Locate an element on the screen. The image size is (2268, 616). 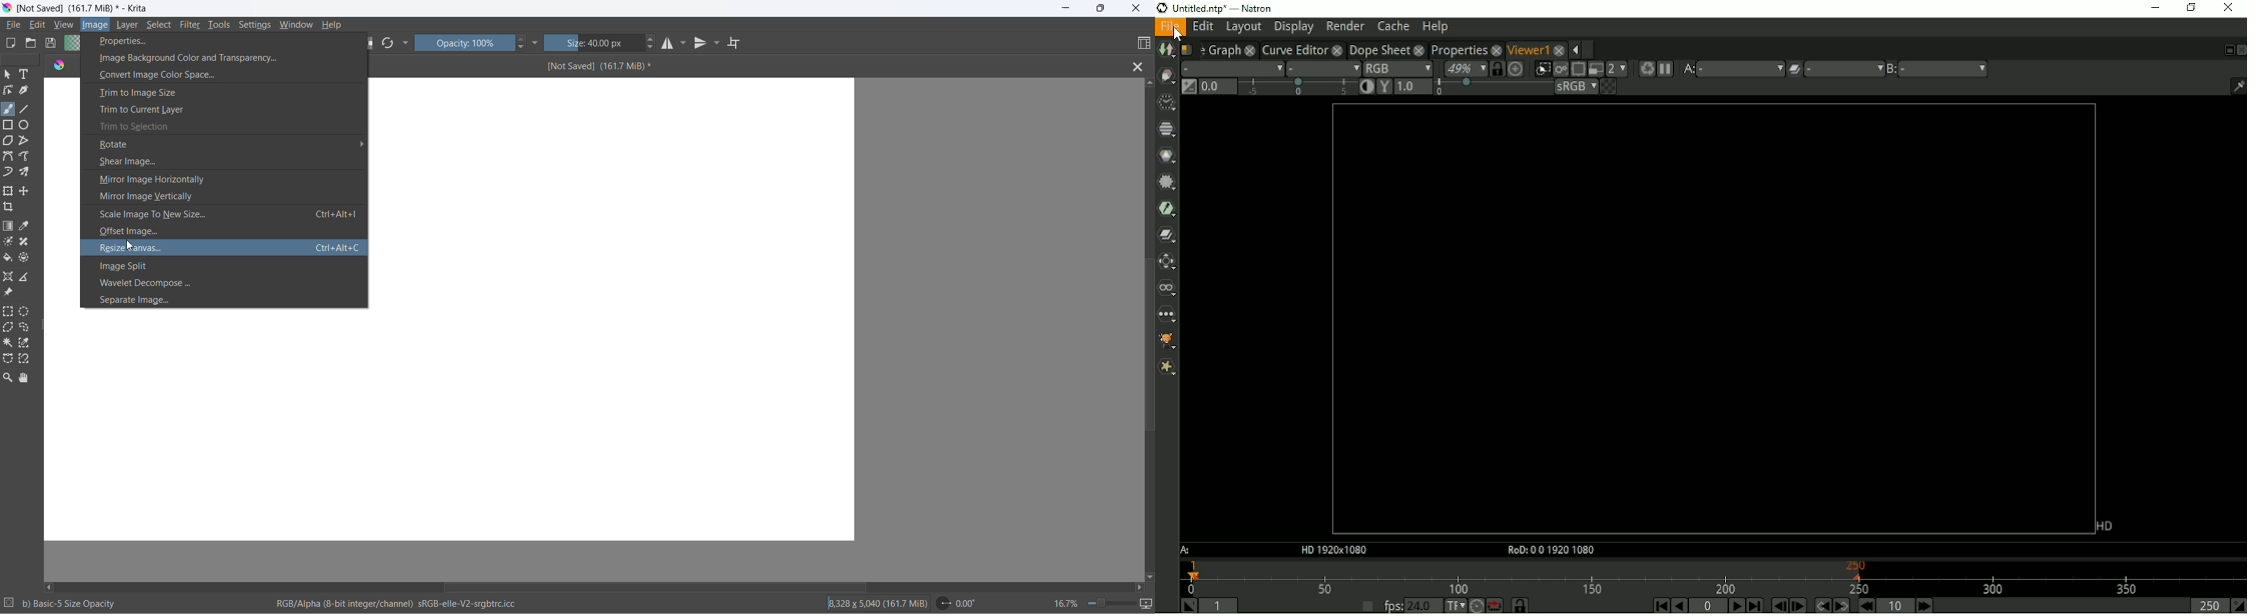
freehand selection tool is located at coordinates (26, 328).